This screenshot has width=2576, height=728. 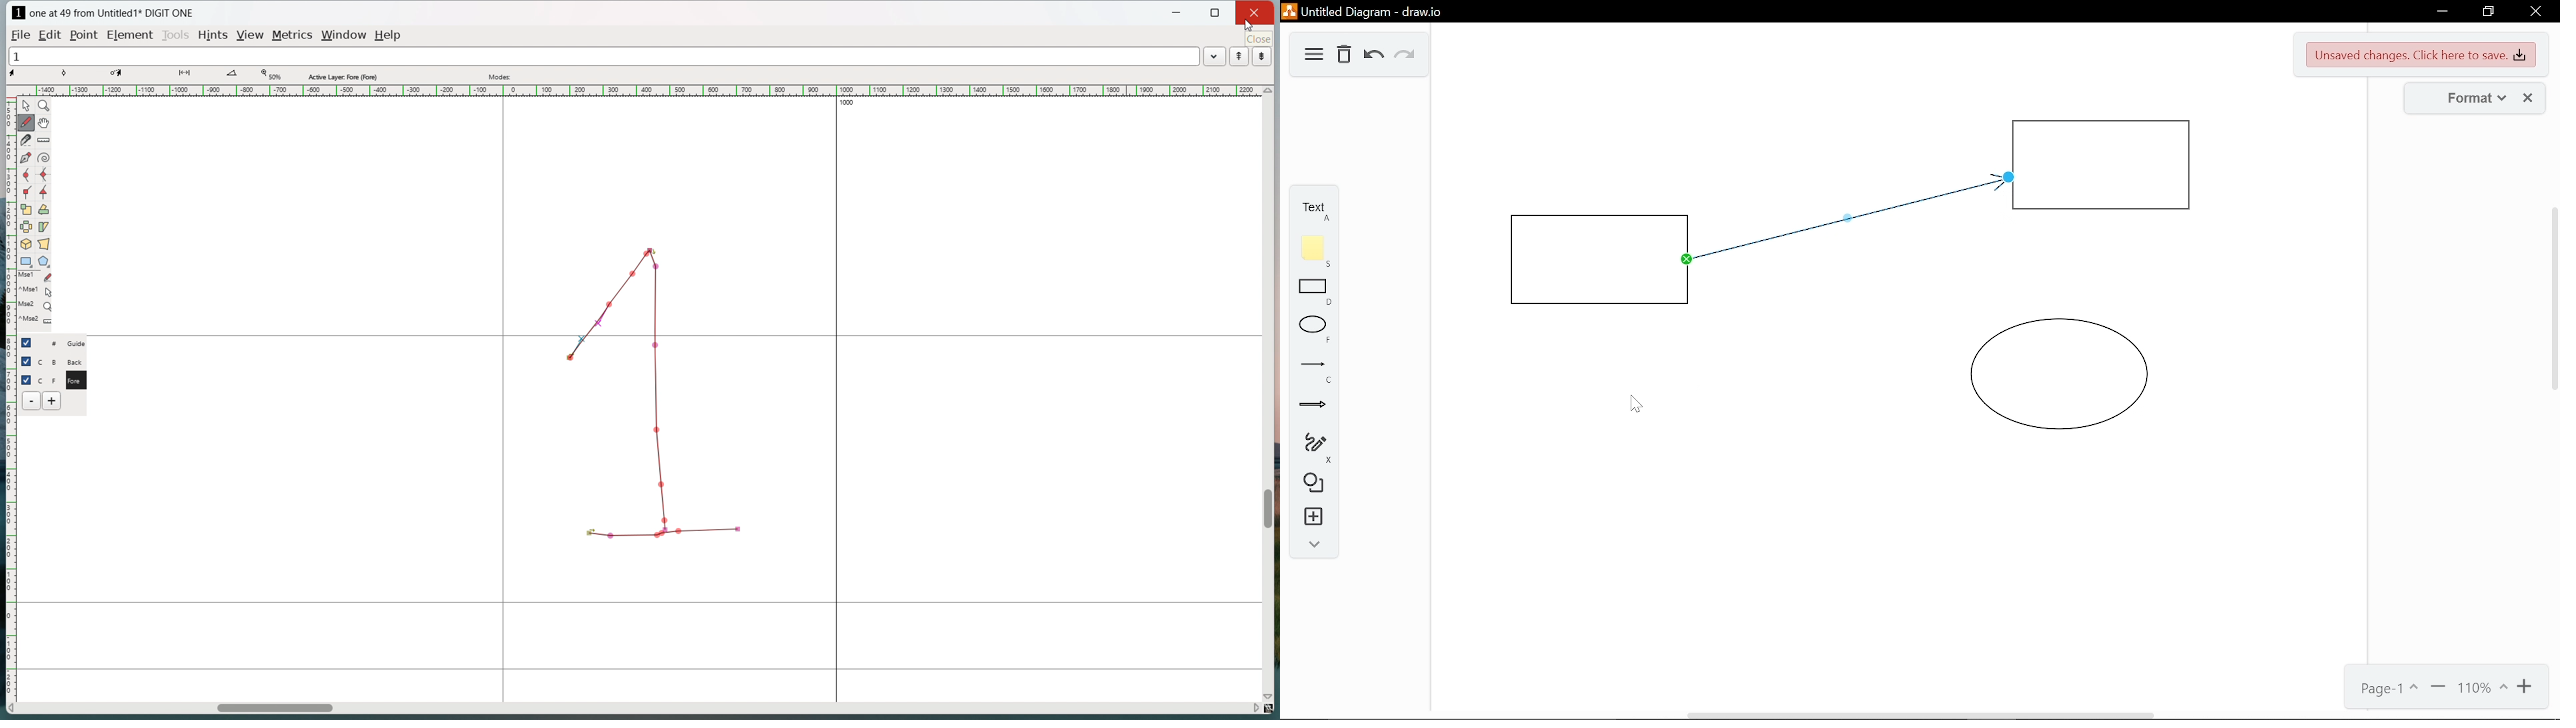 What do you see at coordinates (1262, 57) in the screenshot?
I see `show the next word in the word list` at bounding box center [1262, 57].